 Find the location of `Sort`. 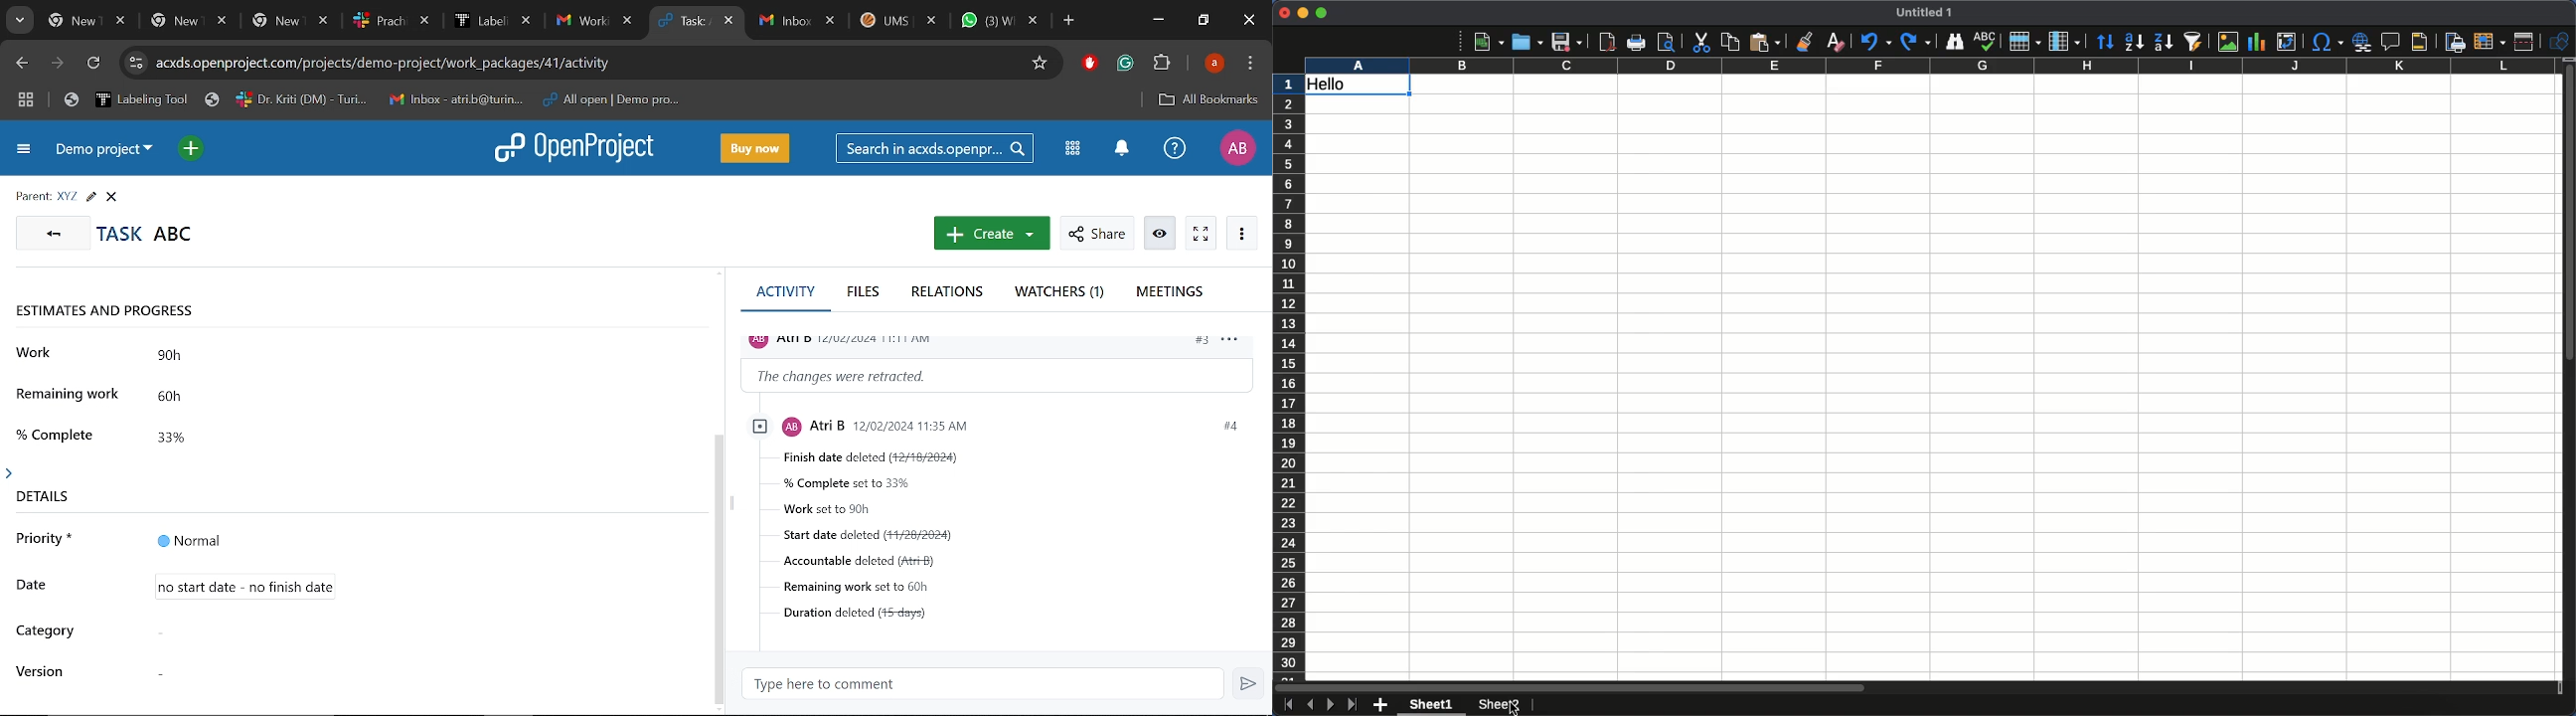

Sort is located at coordinates (2106, 44).